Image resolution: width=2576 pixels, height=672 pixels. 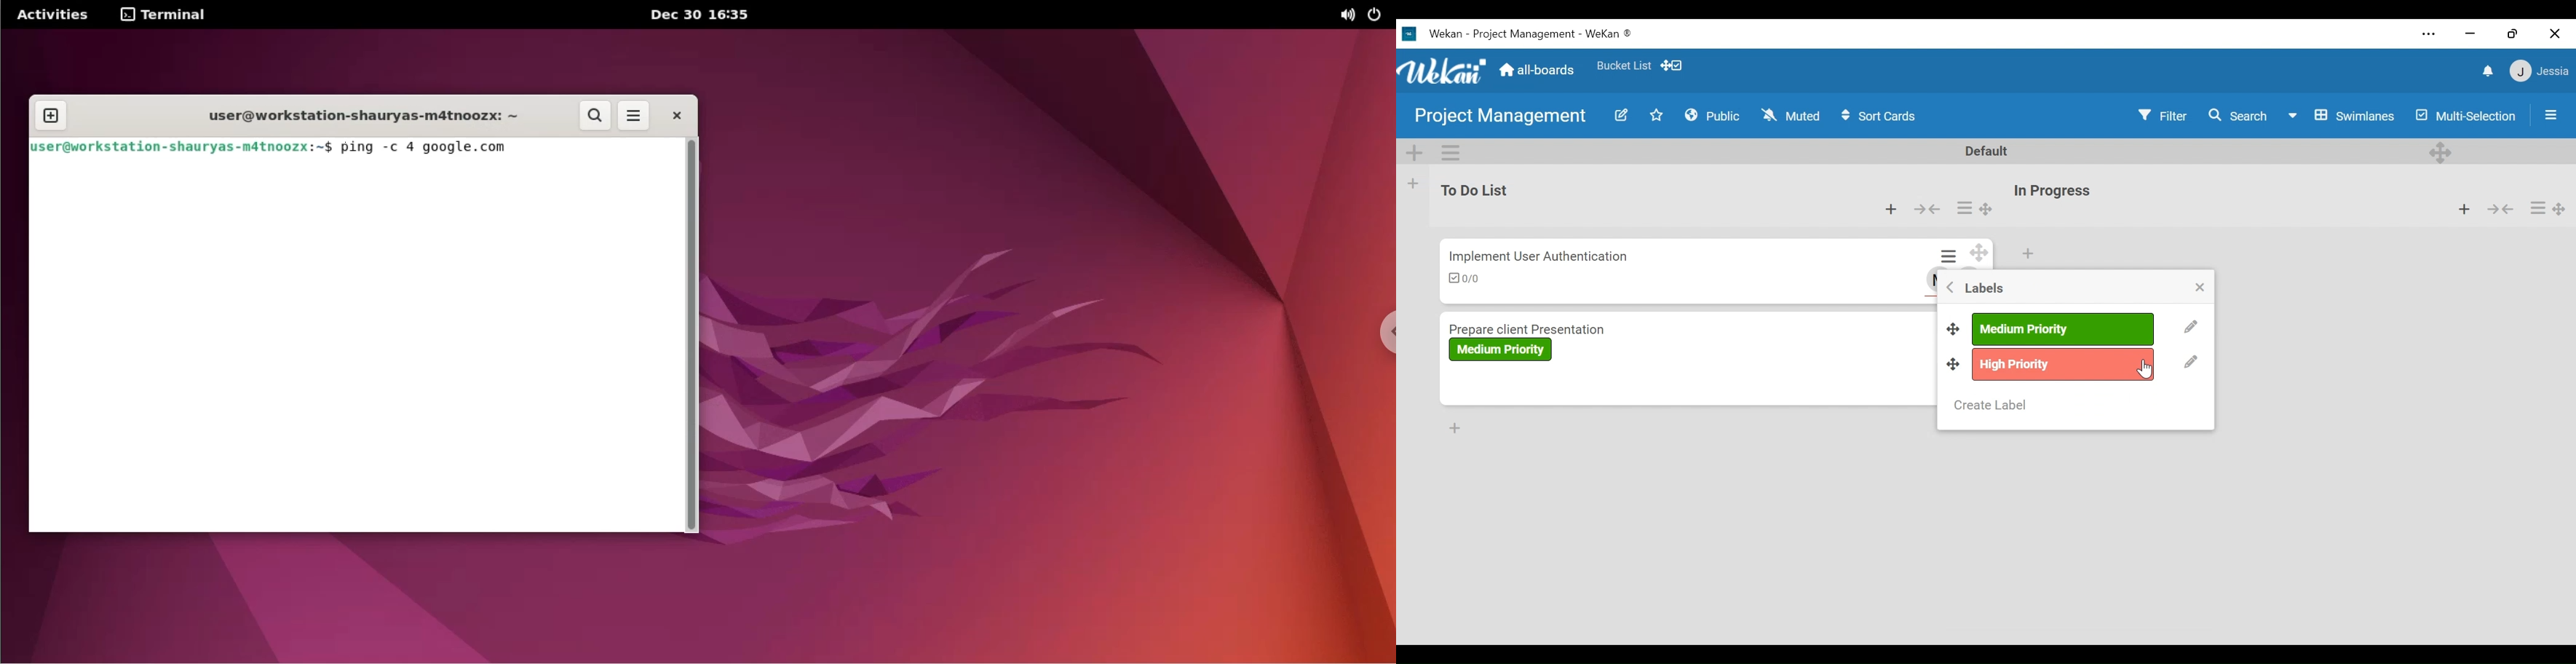 I want to click on Add card to top of the list, so click(x=2027, y=254).